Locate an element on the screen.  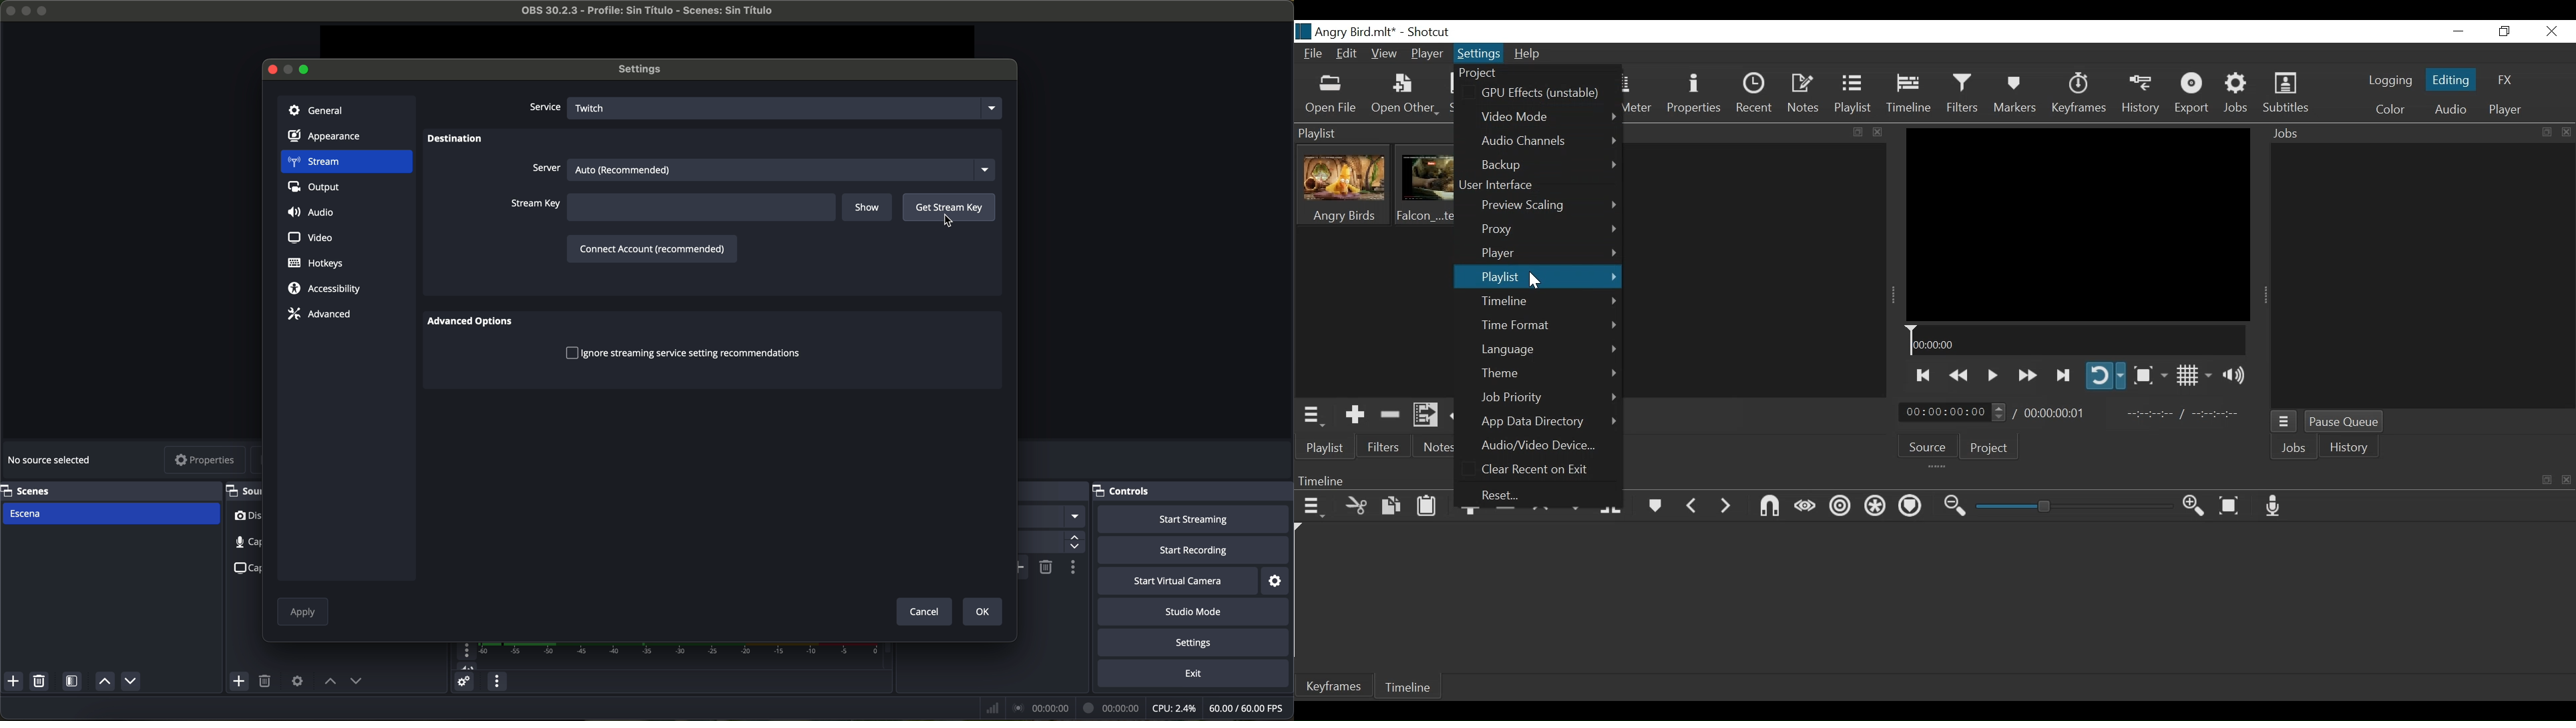
start recording is located at coordinates (1195, 551).